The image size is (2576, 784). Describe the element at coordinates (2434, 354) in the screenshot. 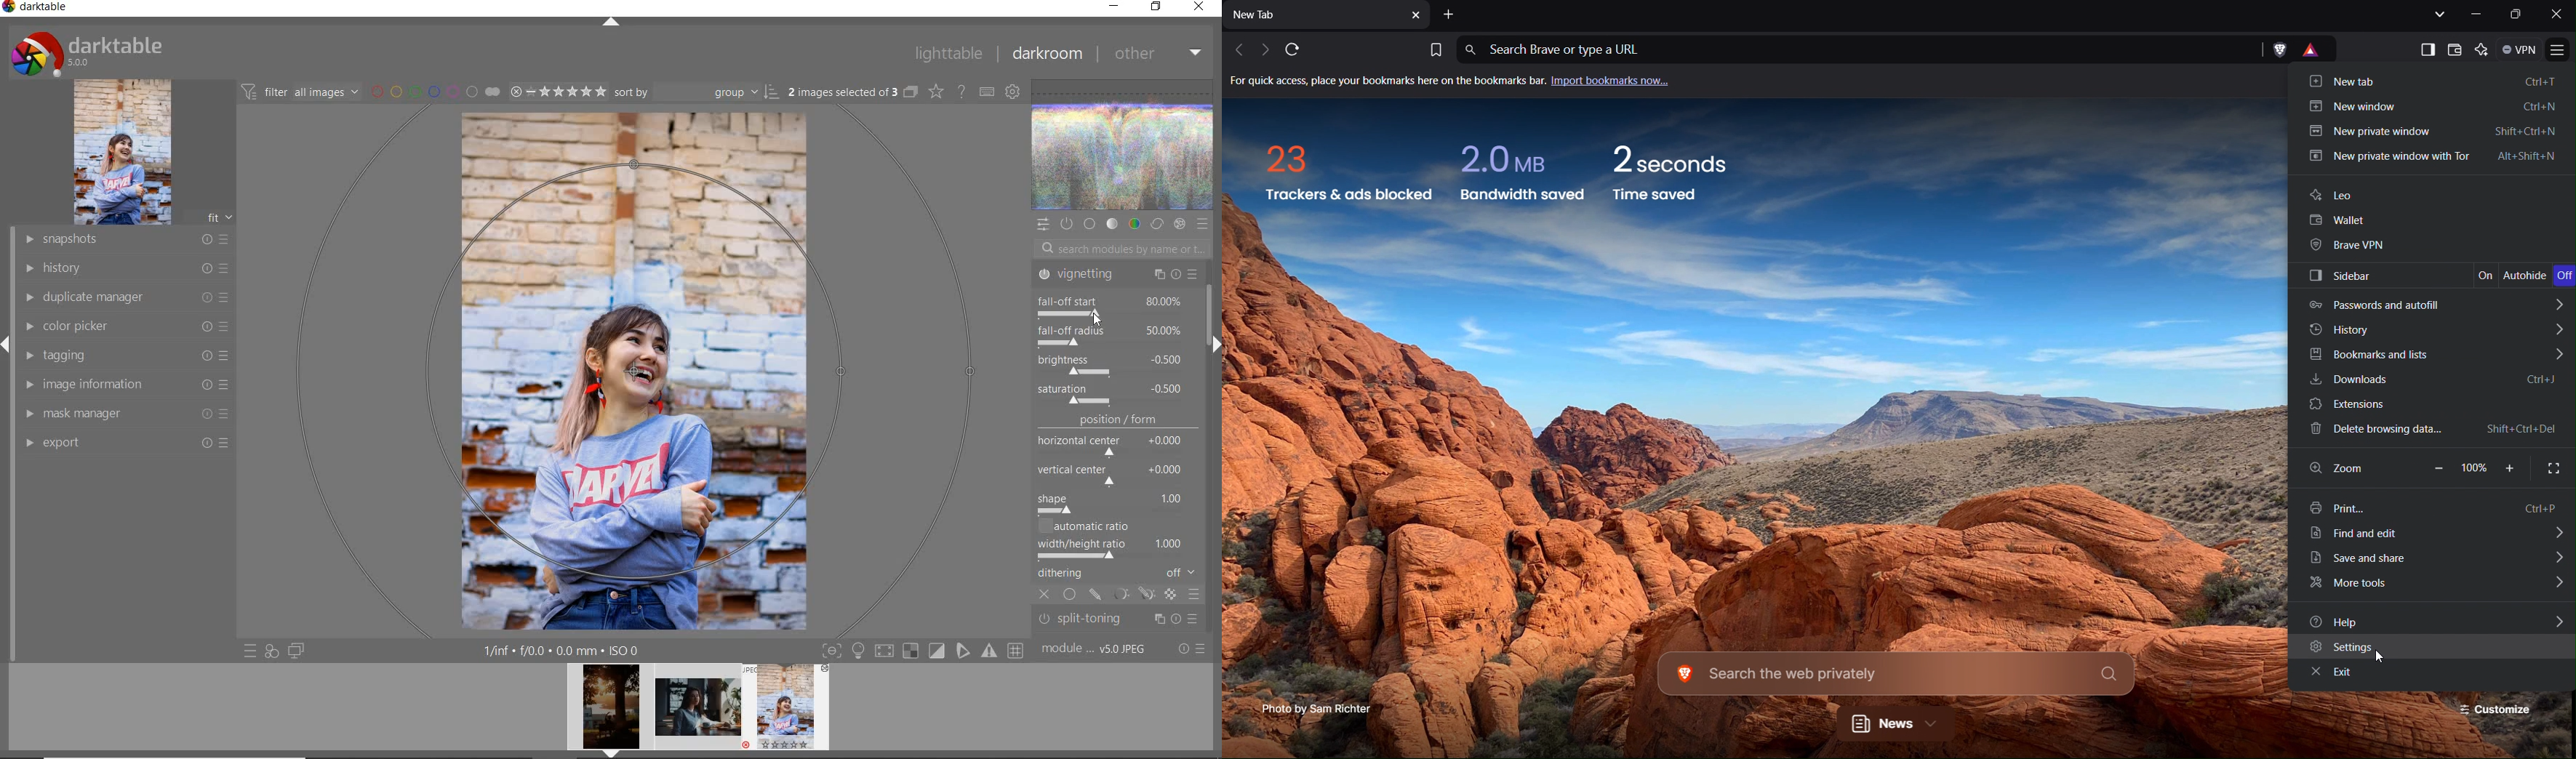

I see `Bookmarks and lists` at that location.